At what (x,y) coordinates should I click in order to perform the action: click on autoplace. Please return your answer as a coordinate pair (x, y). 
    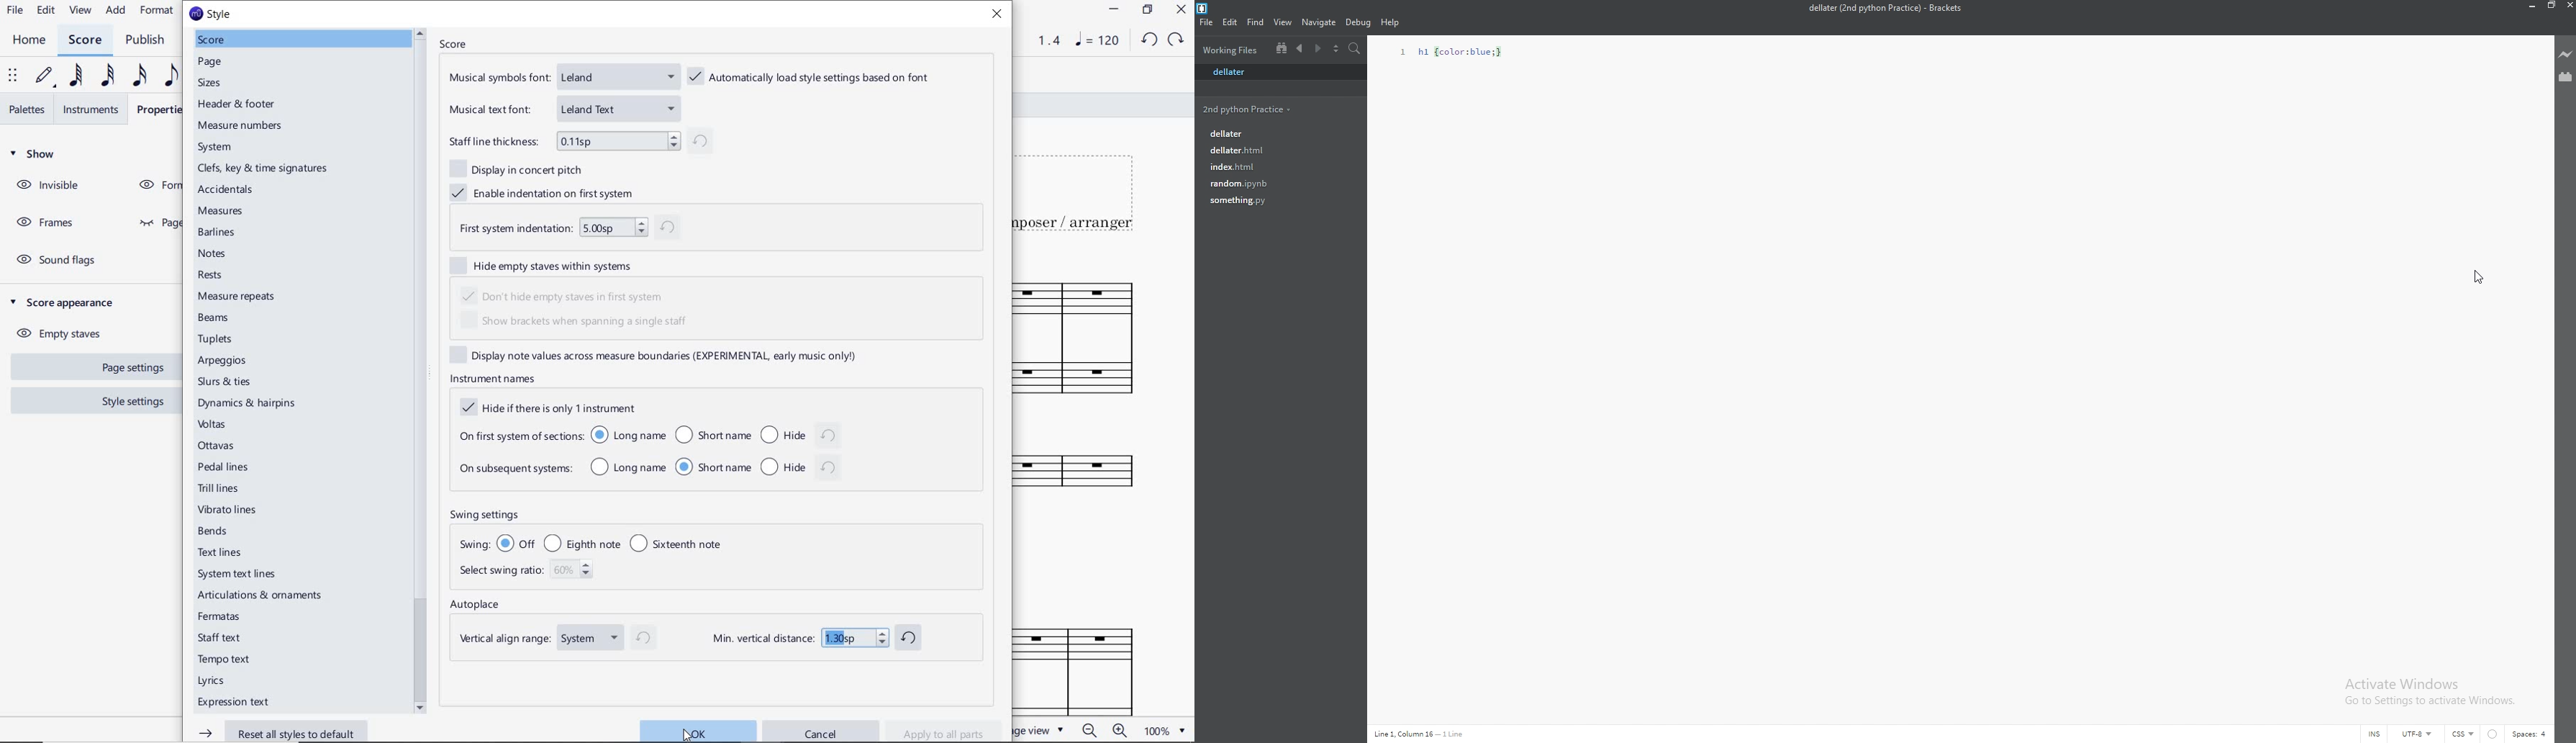
    Looking at the image, I should click on (478, 606).